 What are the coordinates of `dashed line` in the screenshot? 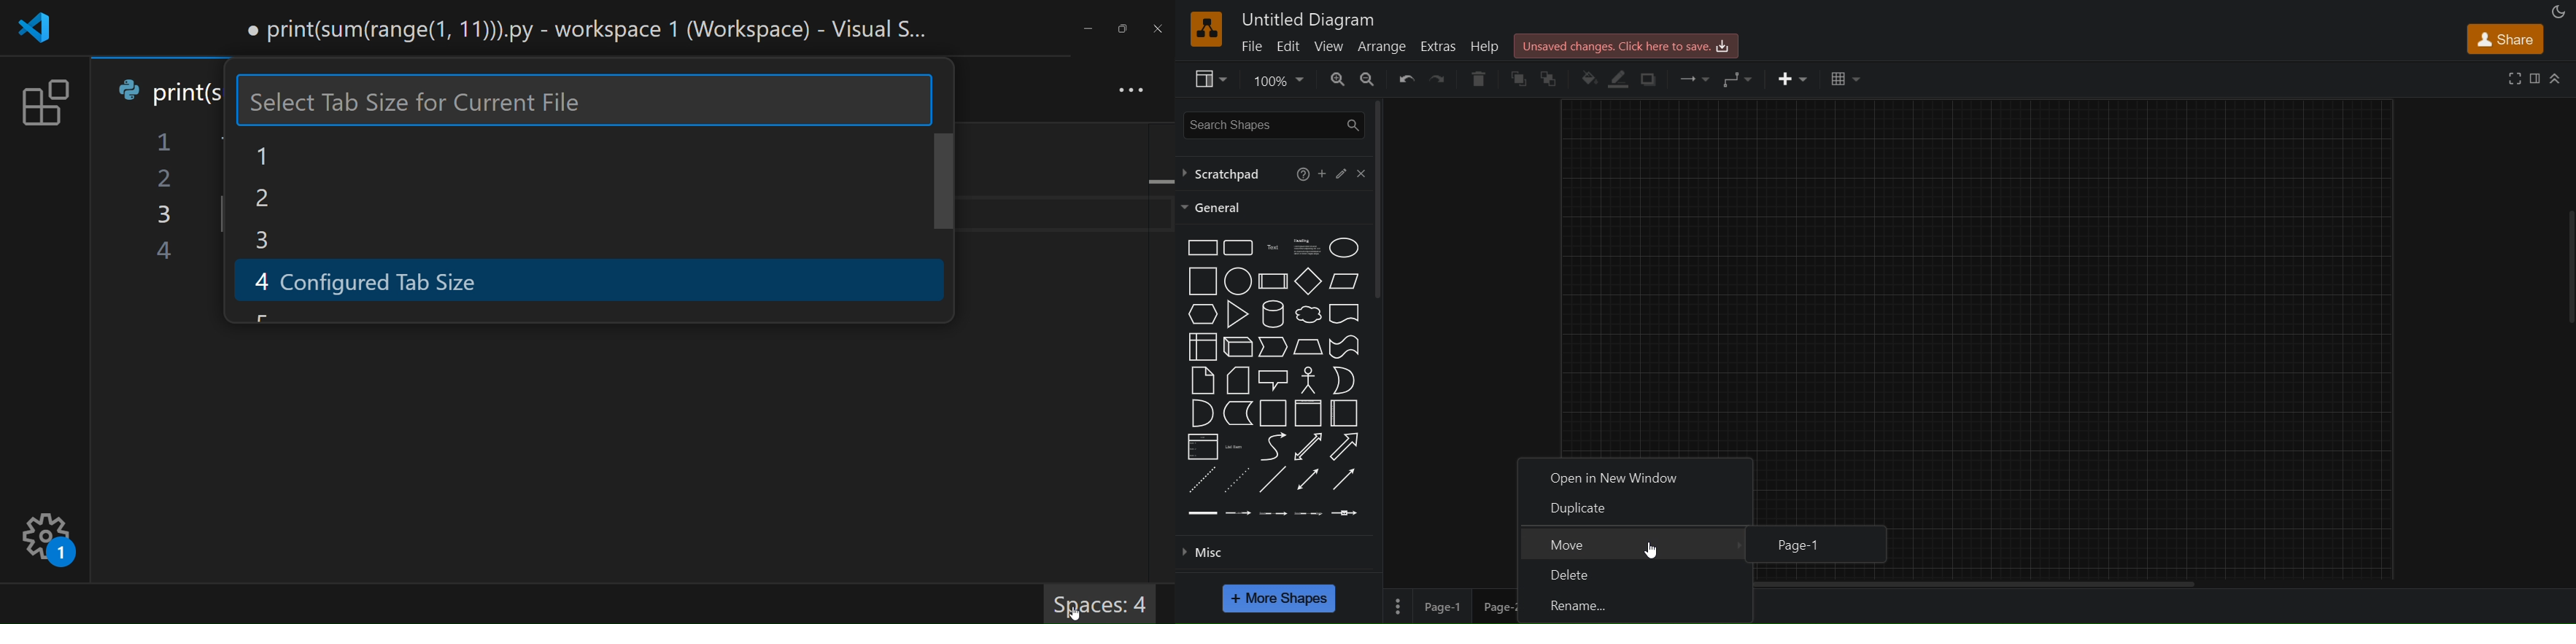 It's located at (1199, 479).